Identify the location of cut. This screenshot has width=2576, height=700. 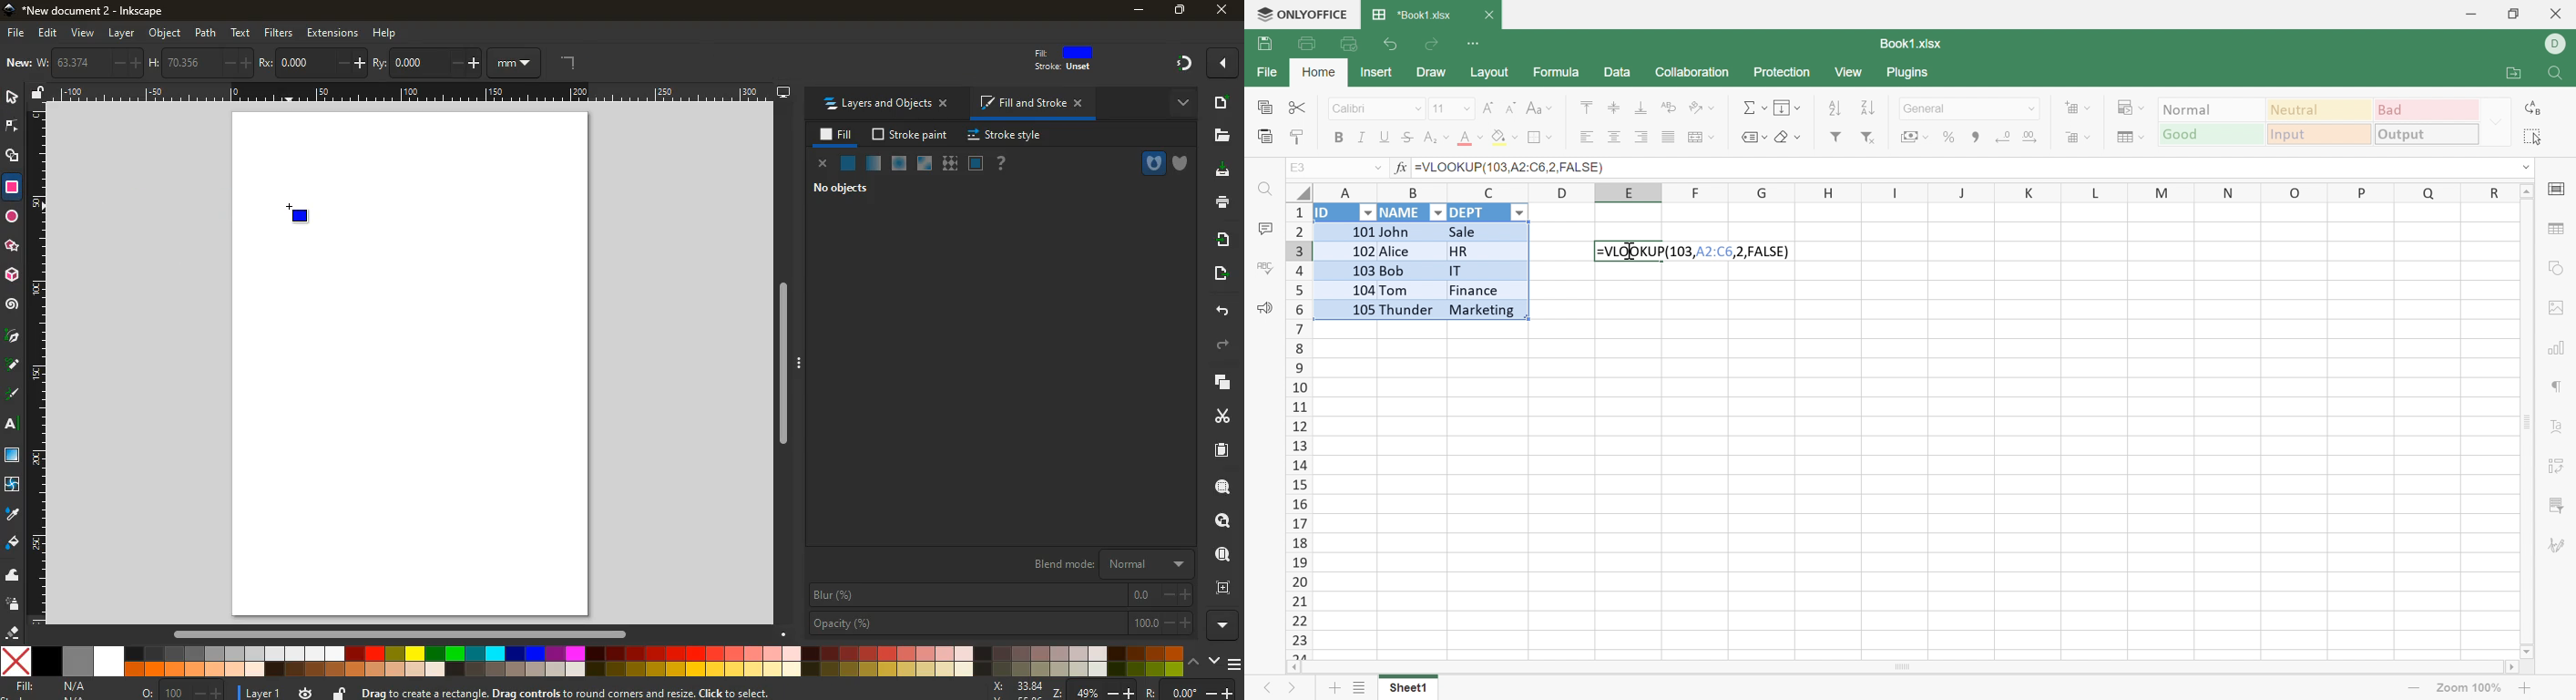
(1218, 416).